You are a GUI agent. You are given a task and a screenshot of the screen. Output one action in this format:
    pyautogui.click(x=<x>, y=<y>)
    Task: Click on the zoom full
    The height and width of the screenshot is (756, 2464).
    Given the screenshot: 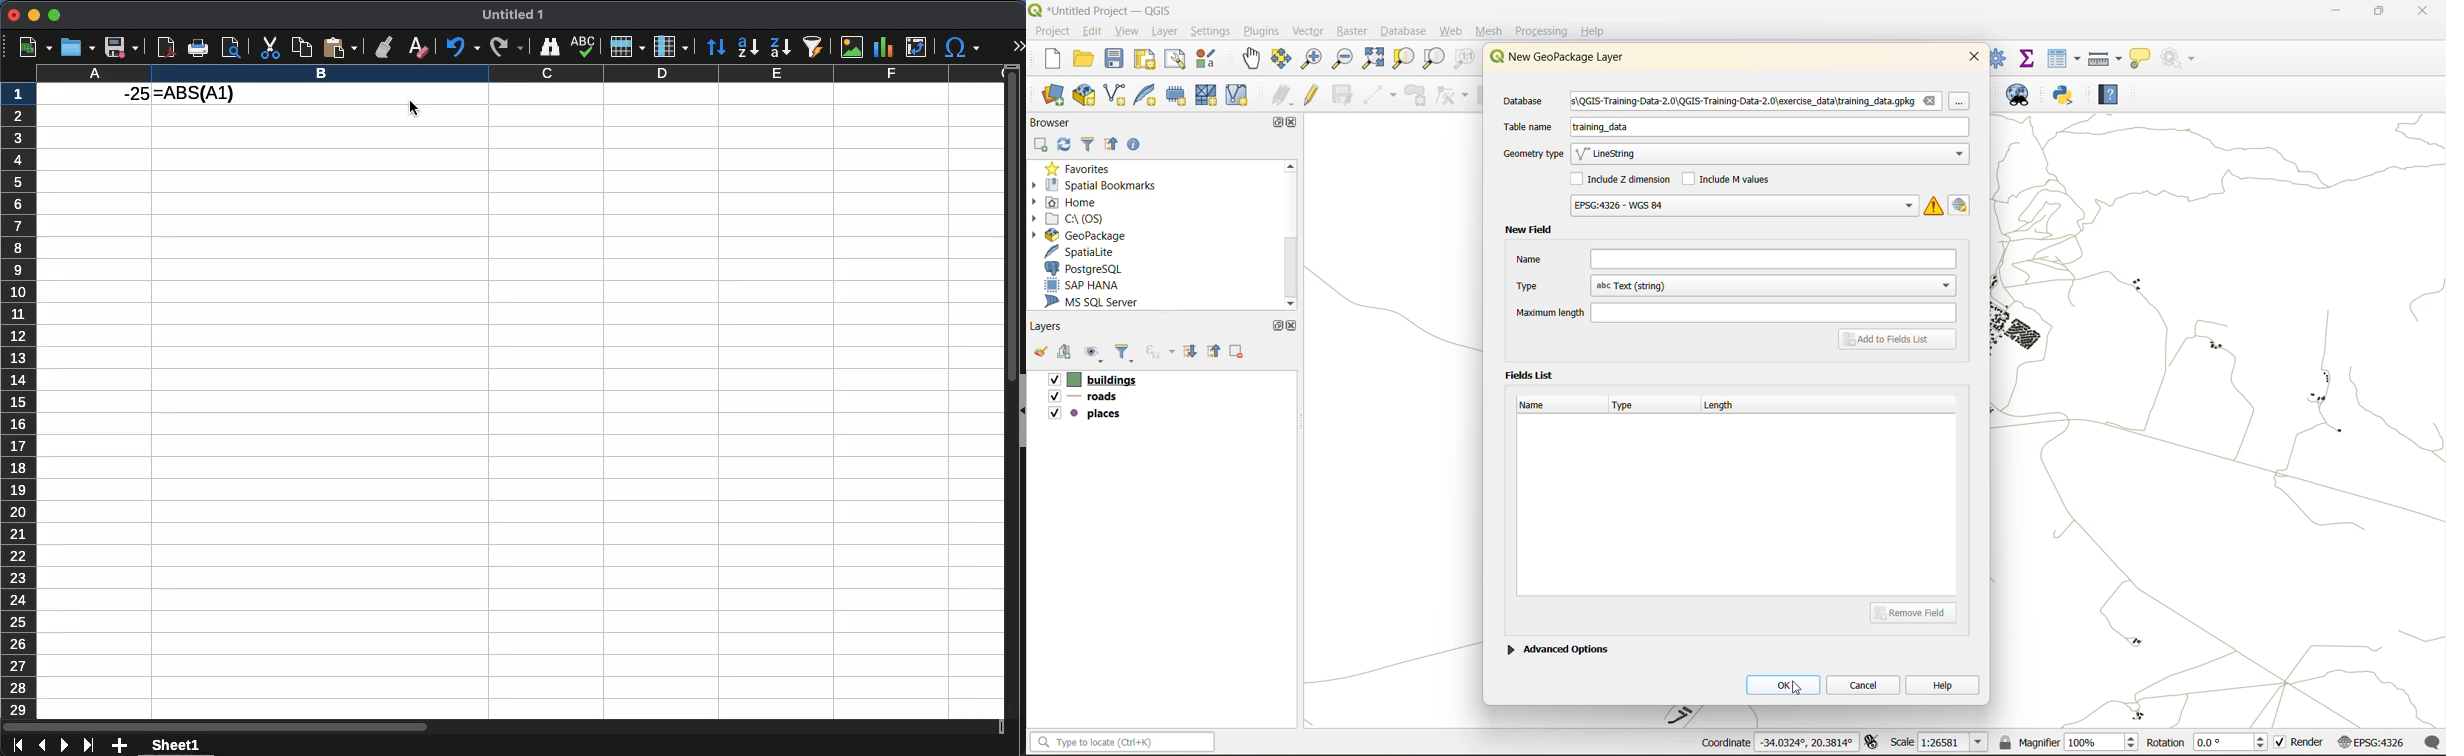 What is the action you would take?
    pyautogui.click(x=1372, y=59)
    